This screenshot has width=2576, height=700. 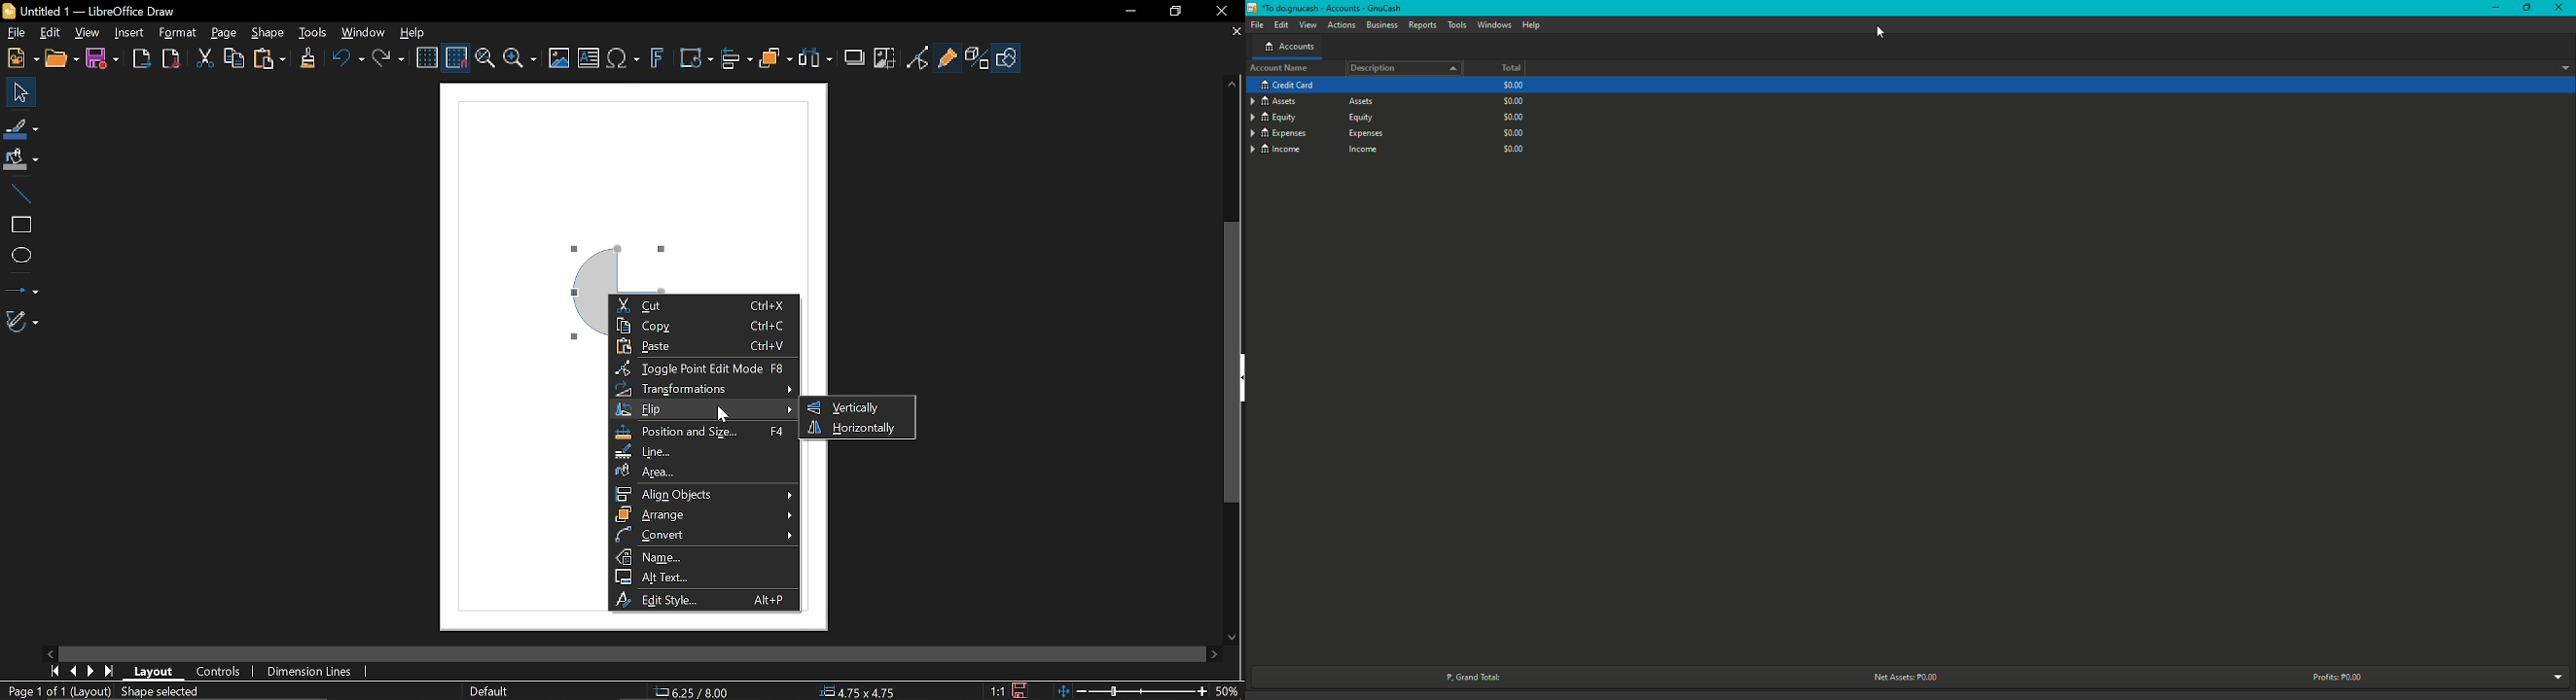 I want to click on Cut   Ctrl+X, so click(x=702, y=305).